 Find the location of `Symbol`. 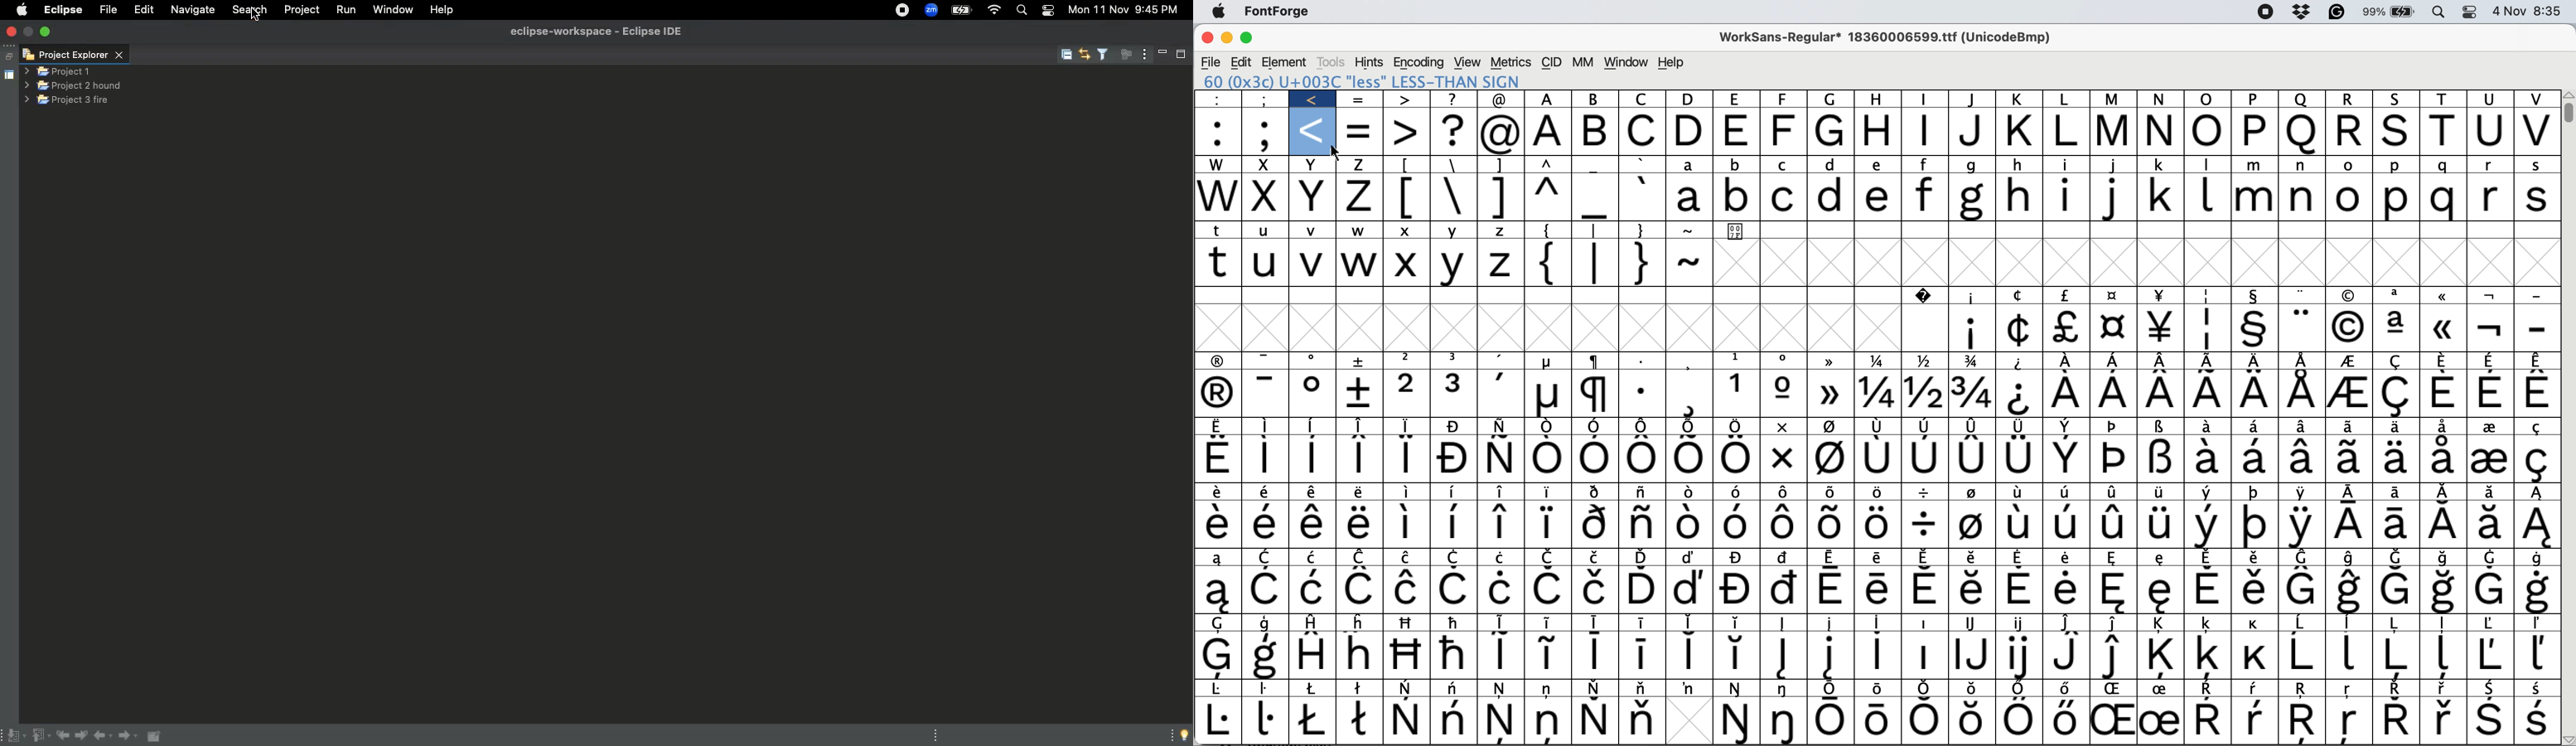

Symbol is located at coordinates (1267, 655).